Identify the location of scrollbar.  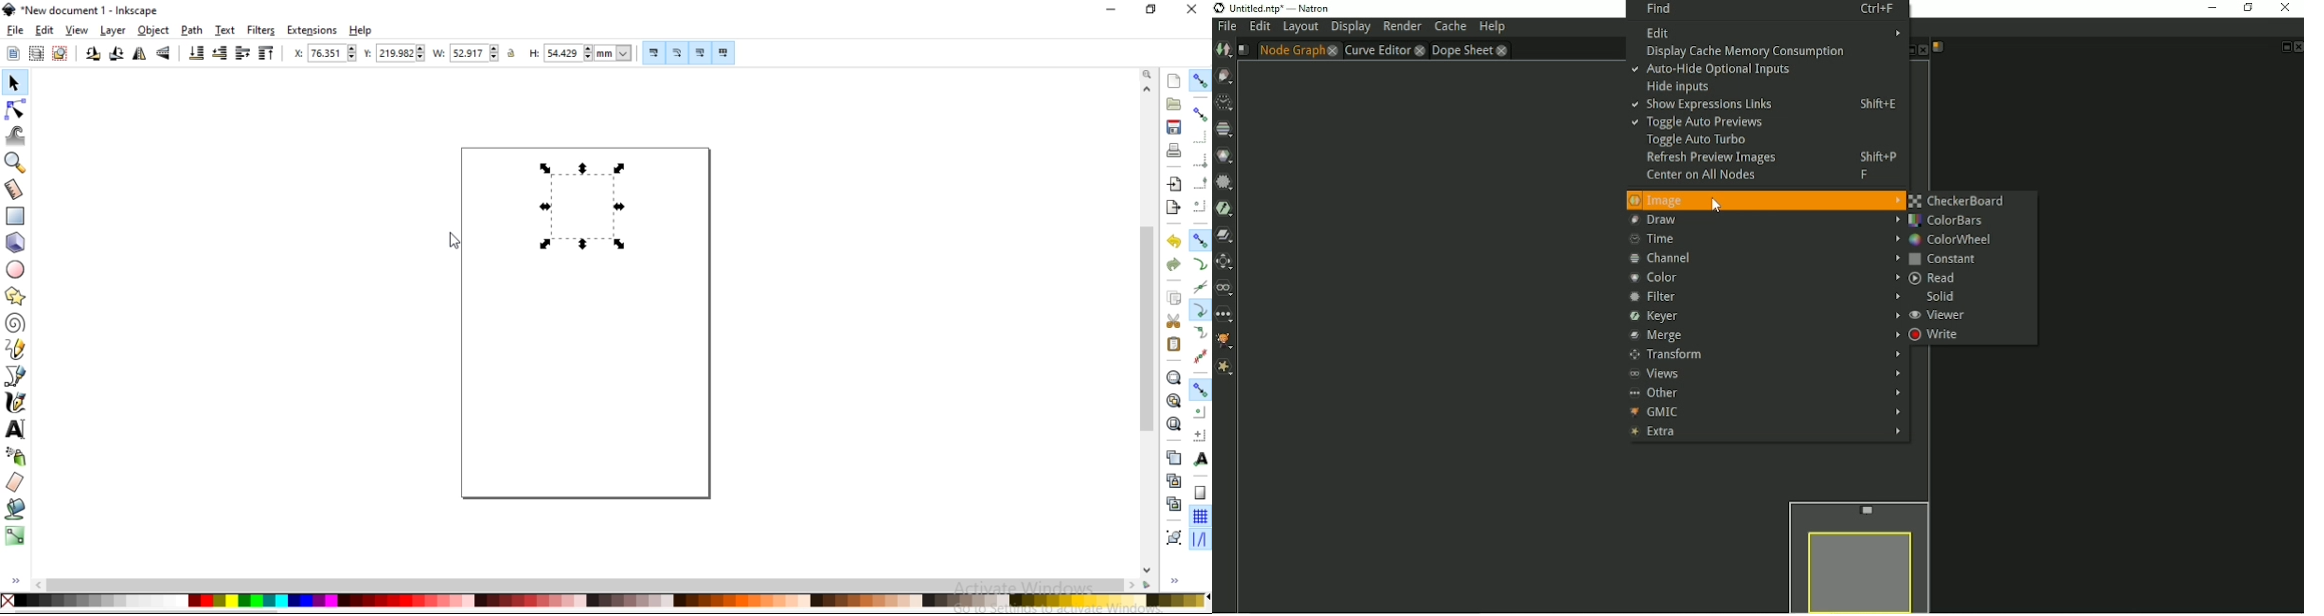
(1150, 323).